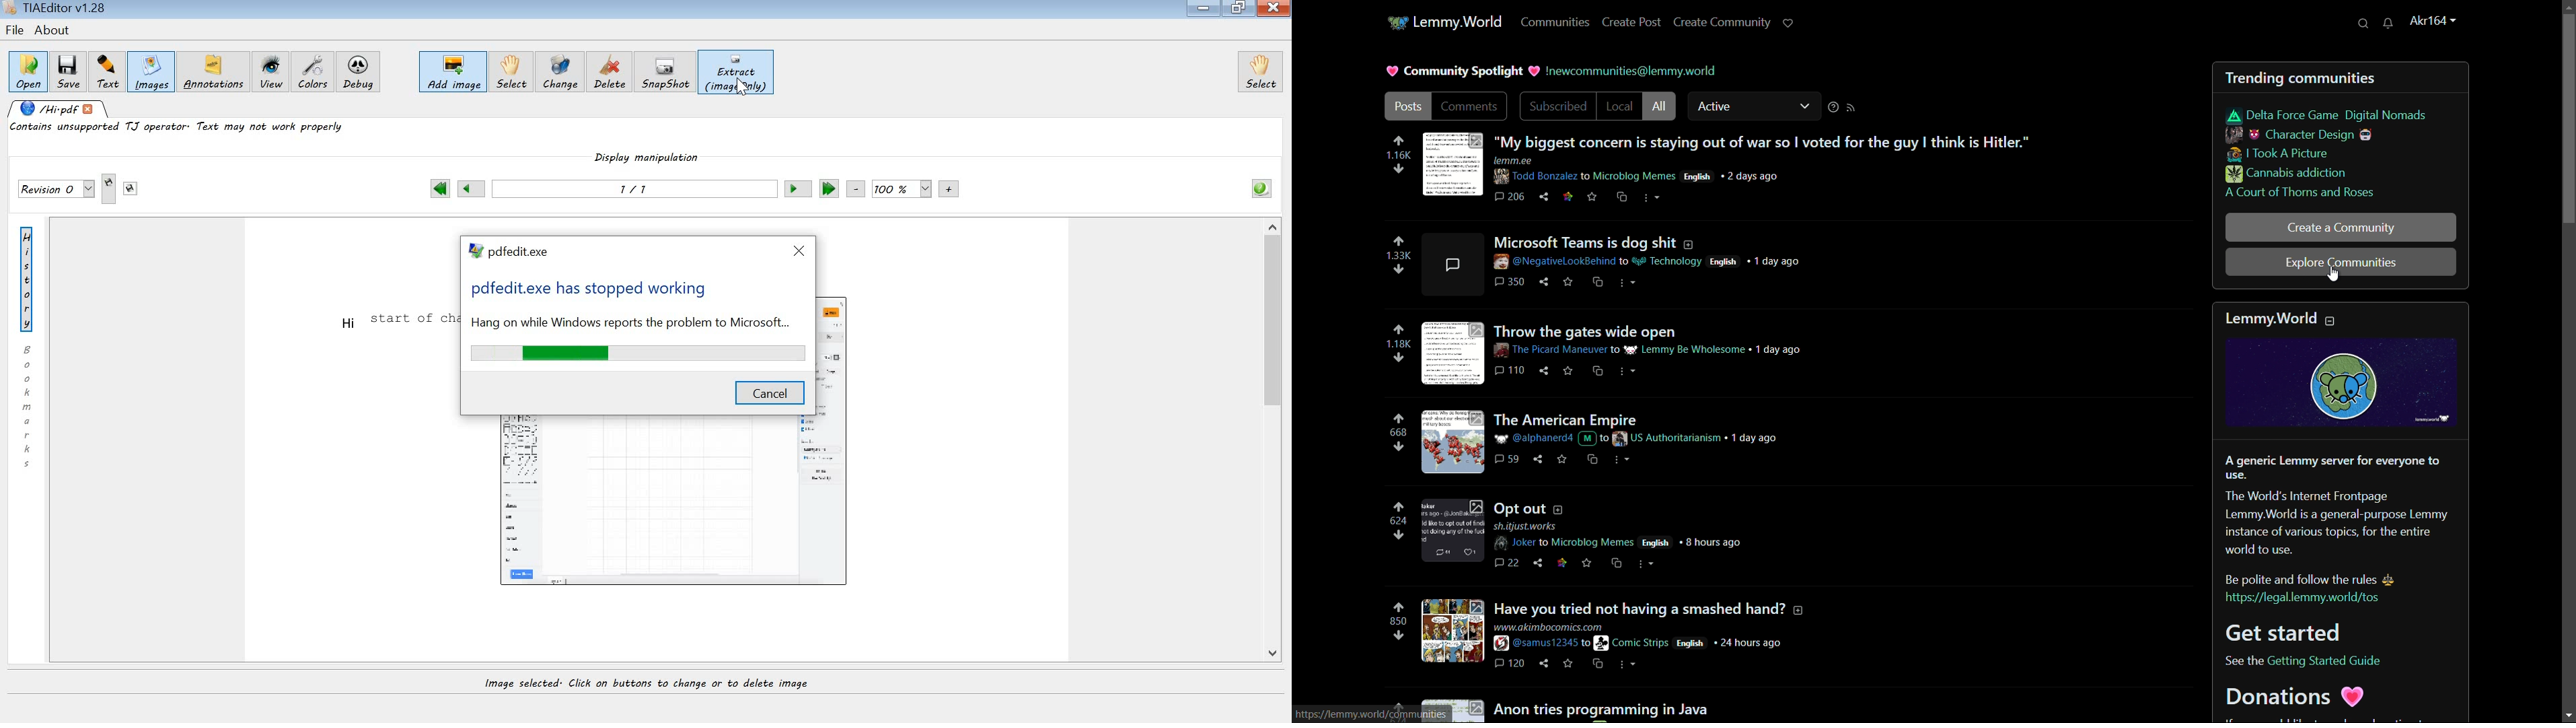 Image resolution: width=2576 pixels, height=728 pixels. Describe the element at coordinates (1397, 418) in the screenshot. I see `upvote` at that location.